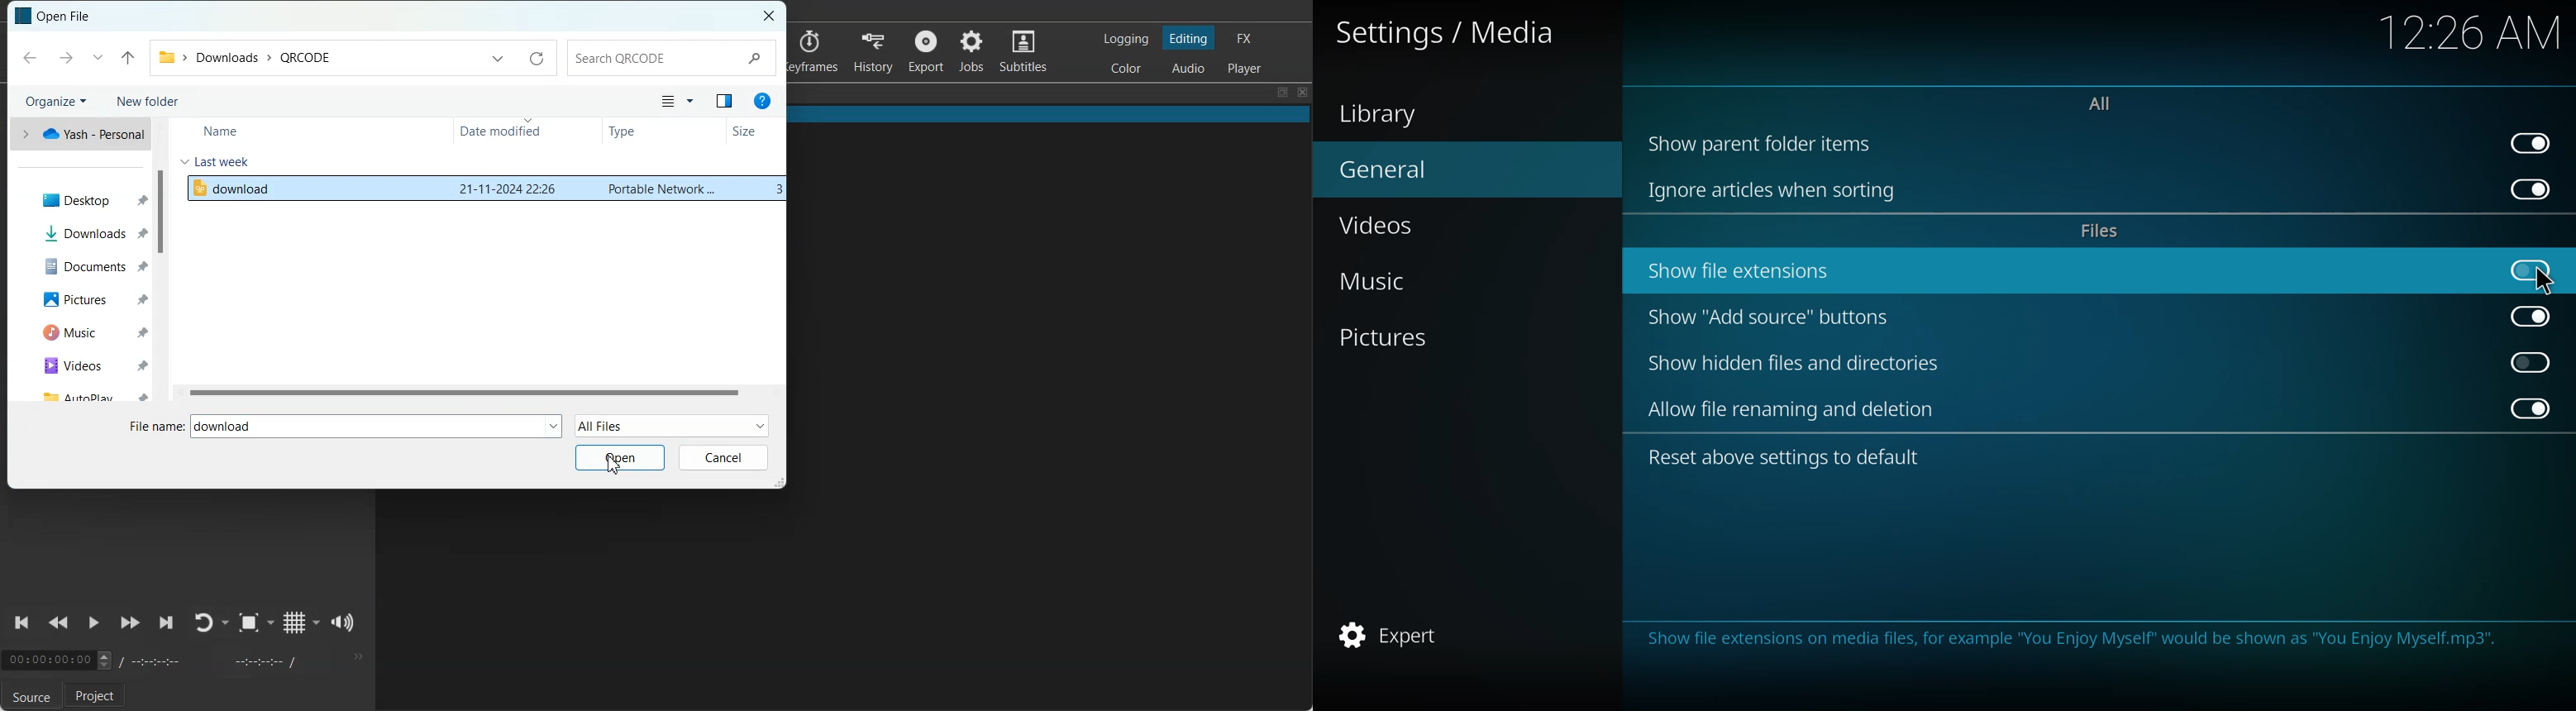 The image size is (2576, 728). I want to click on library, so click(1392, 117).